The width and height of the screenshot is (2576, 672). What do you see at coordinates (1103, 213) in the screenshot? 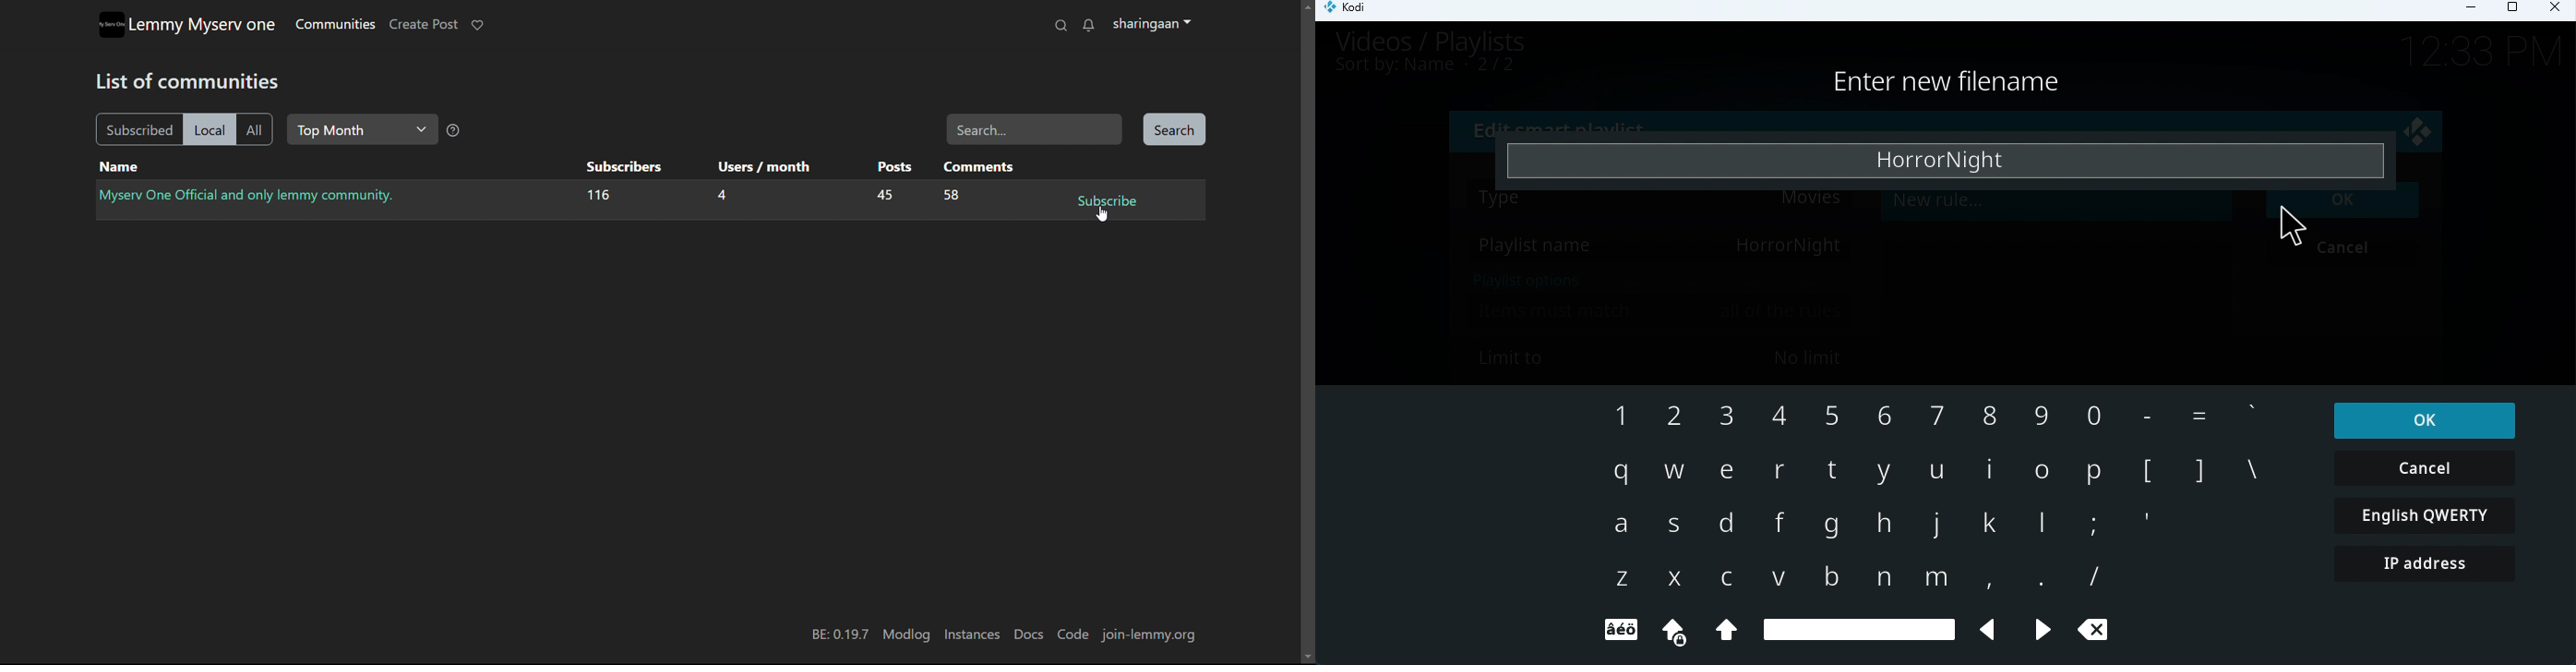
I see `cursor` at bounding box center [1103, 213].